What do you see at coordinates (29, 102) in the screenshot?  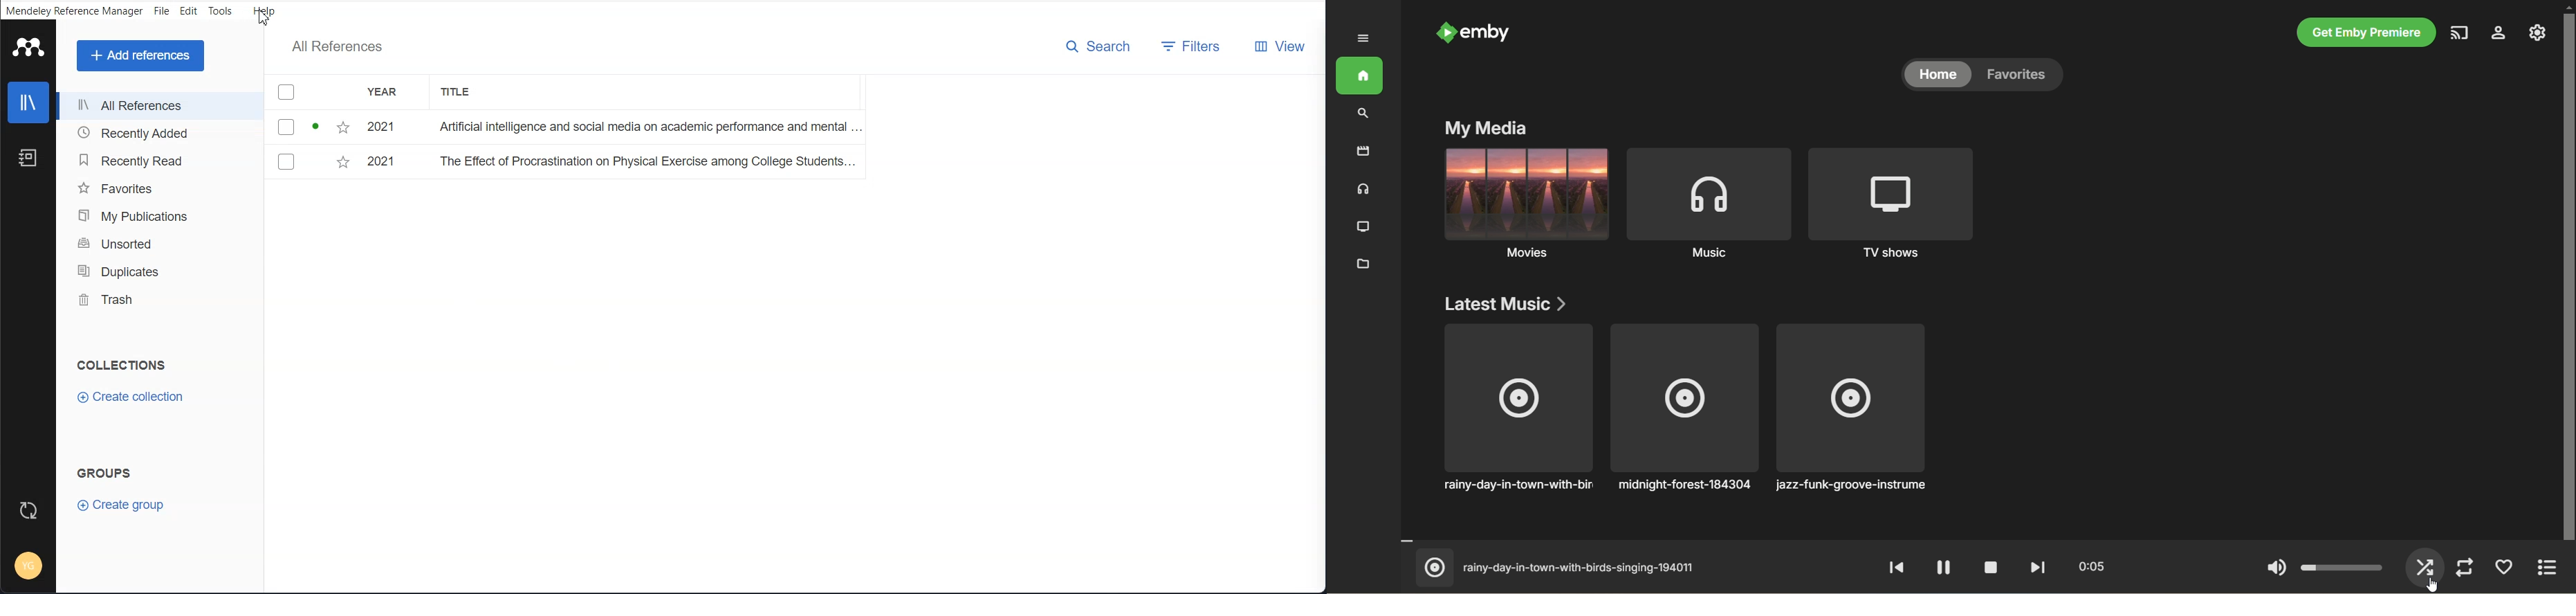 I see `Library` at bounding box center [29, 102].